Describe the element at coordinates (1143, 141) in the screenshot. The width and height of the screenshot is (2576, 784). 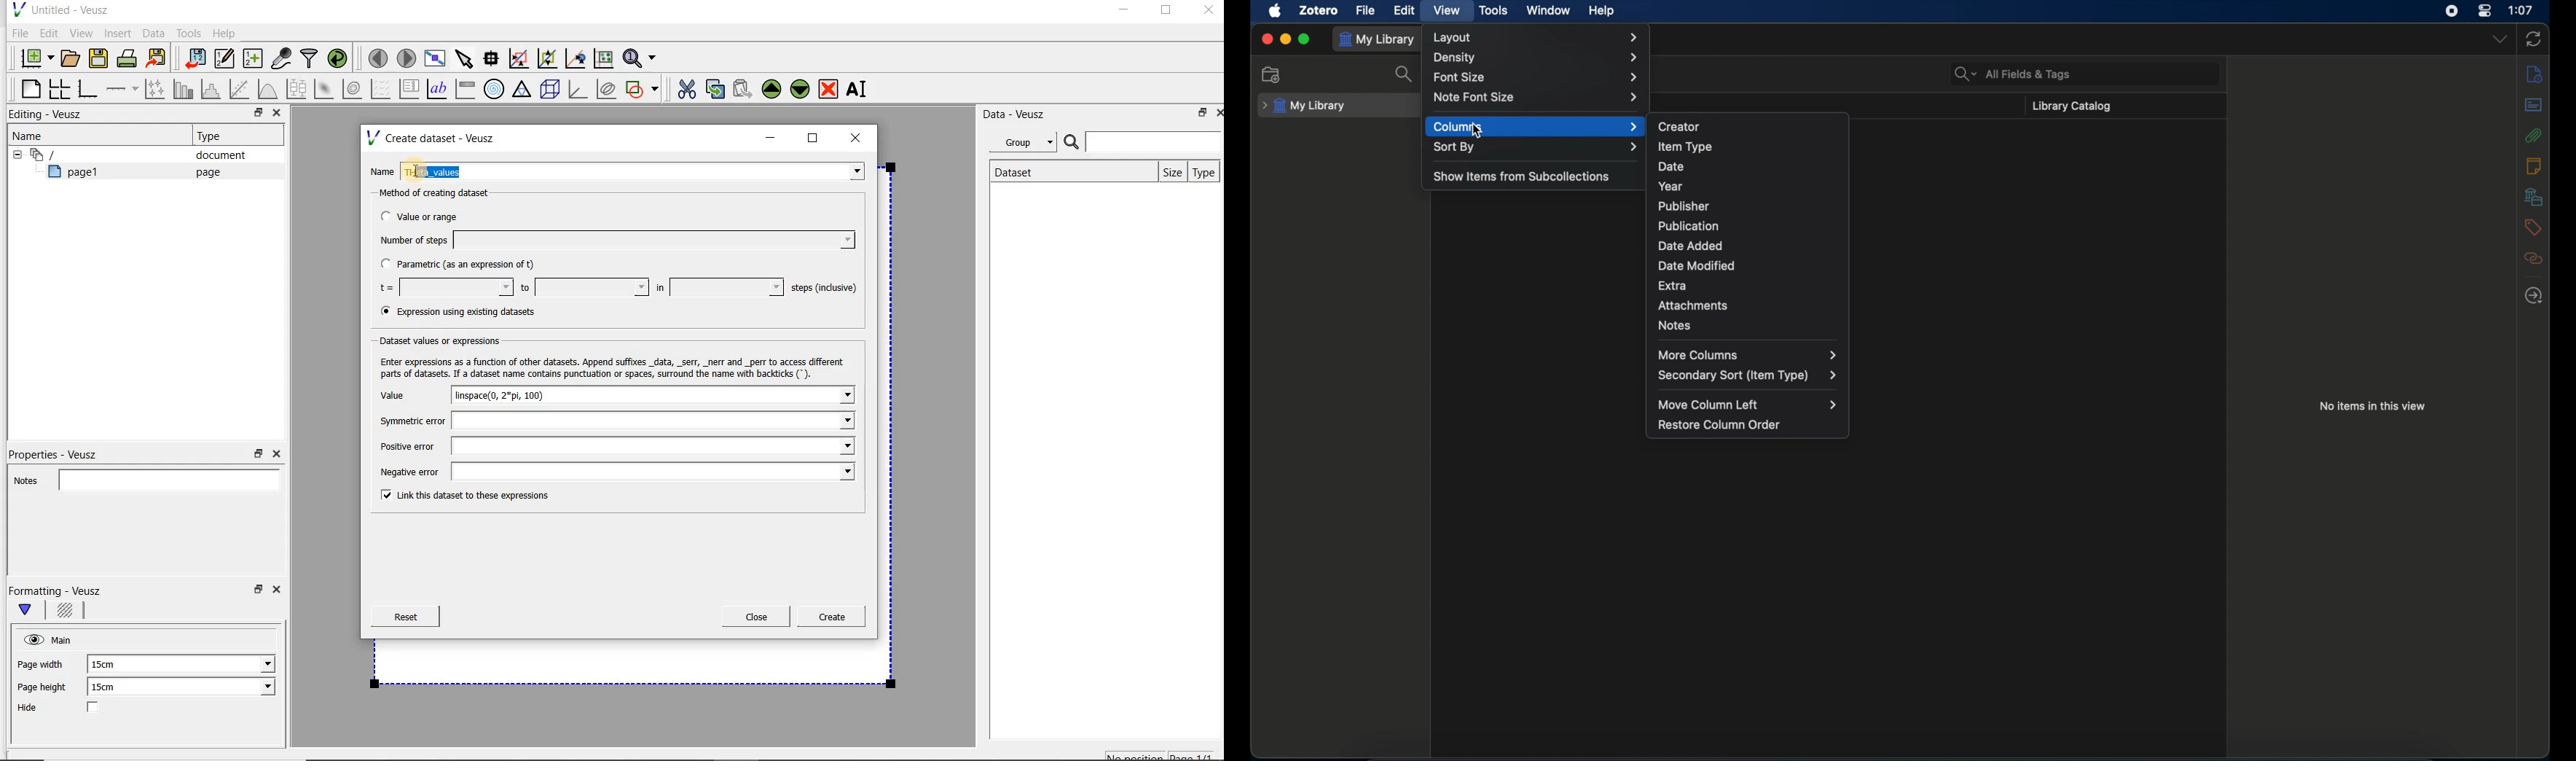
I see `Search bar` at that location.